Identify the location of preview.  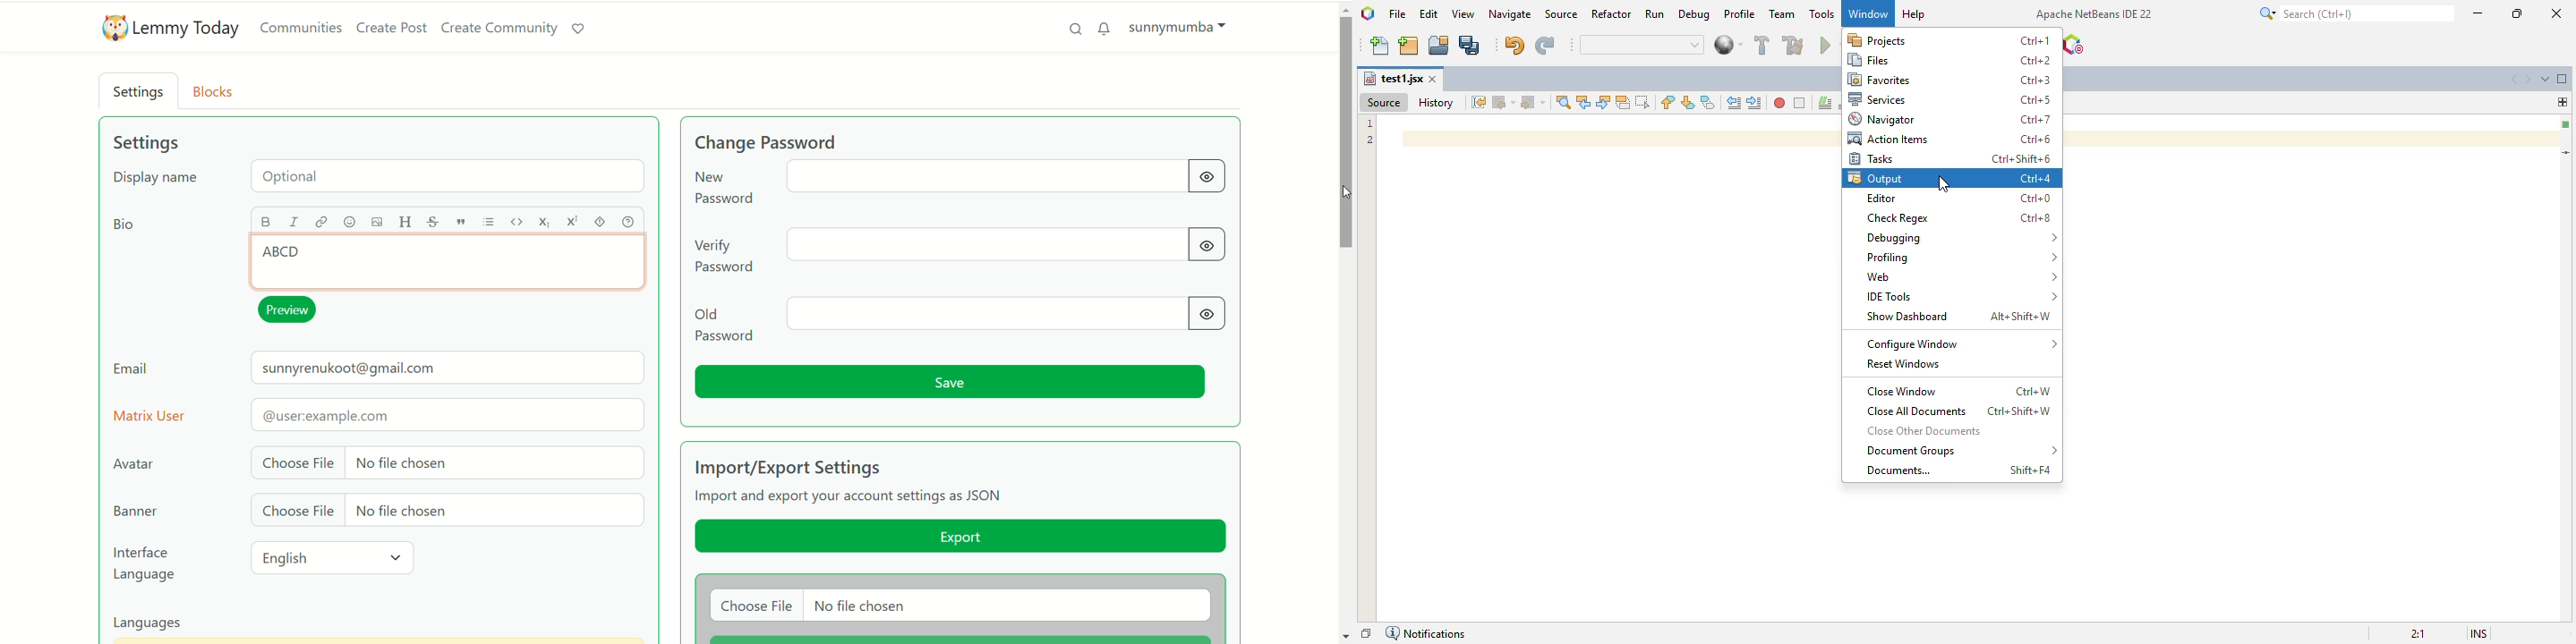
(291, 311).